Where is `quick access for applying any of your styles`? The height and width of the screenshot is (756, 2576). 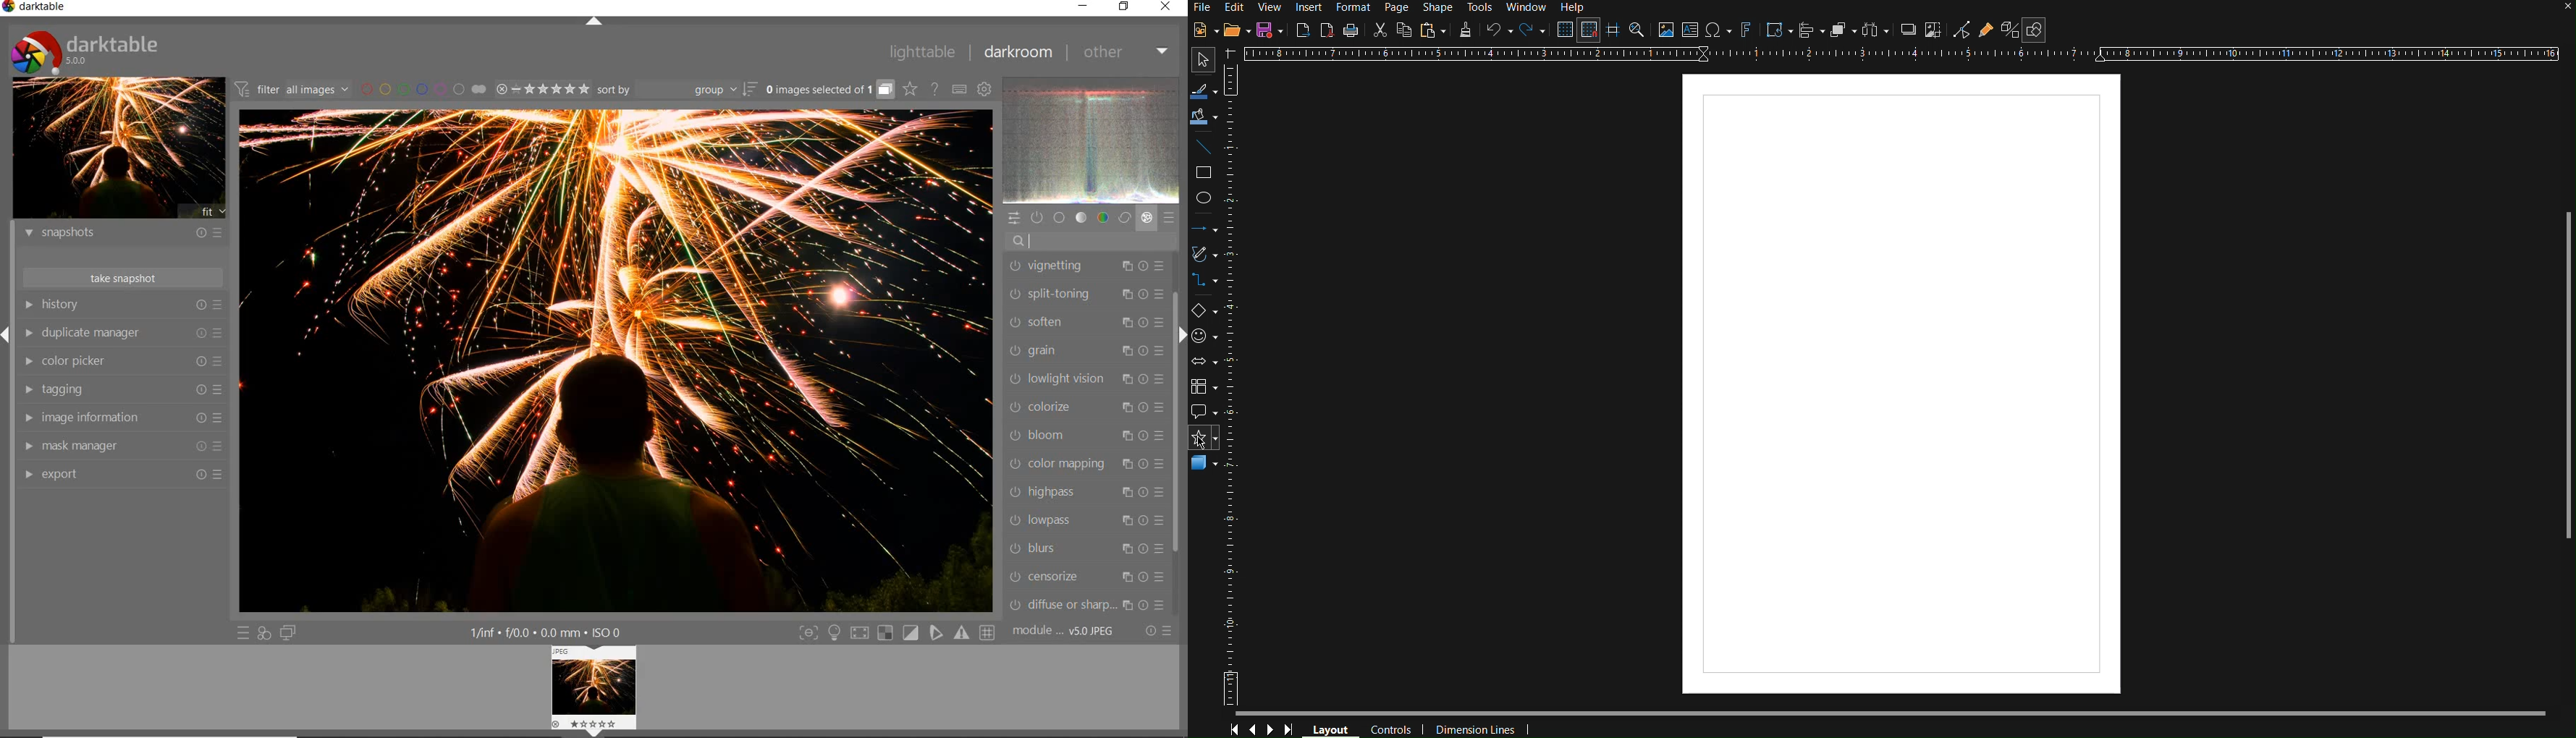 quick access for applying any of your styles is located at coordinates (264, 633).